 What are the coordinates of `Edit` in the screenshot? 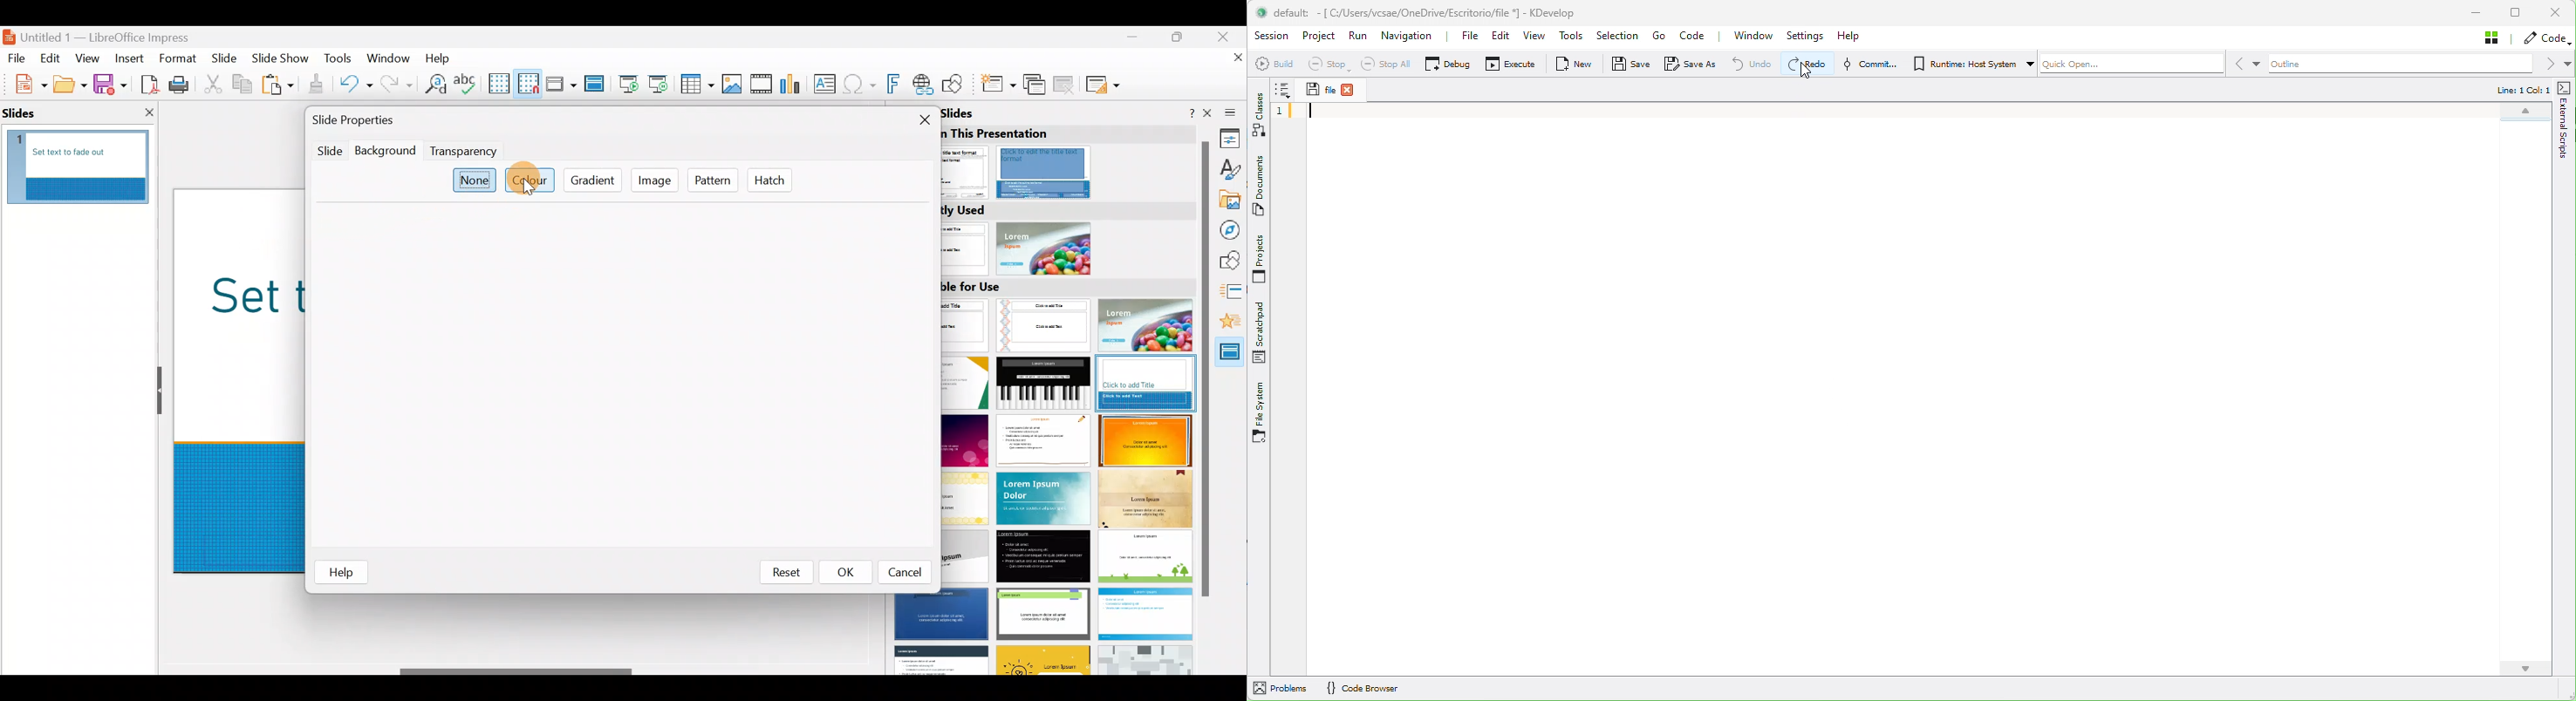 It's located at (52, 58).